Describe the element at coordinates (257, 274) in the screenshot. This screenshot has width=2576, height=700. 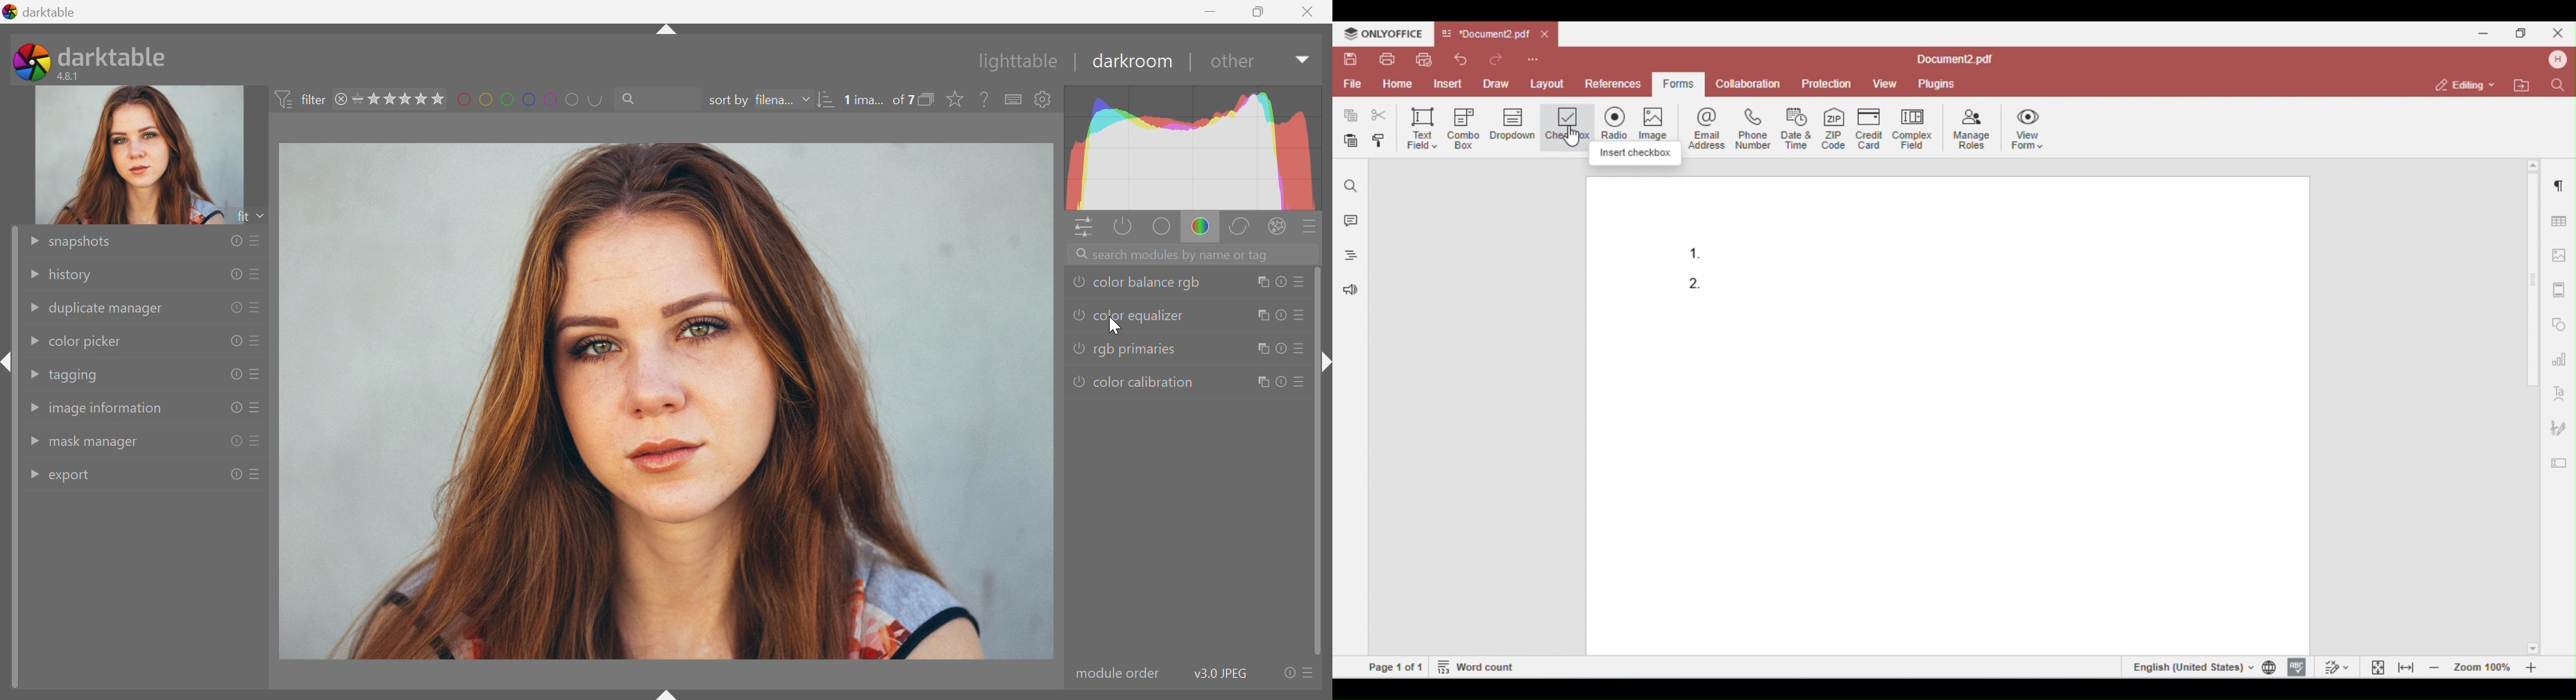
I see `presets` at that location.